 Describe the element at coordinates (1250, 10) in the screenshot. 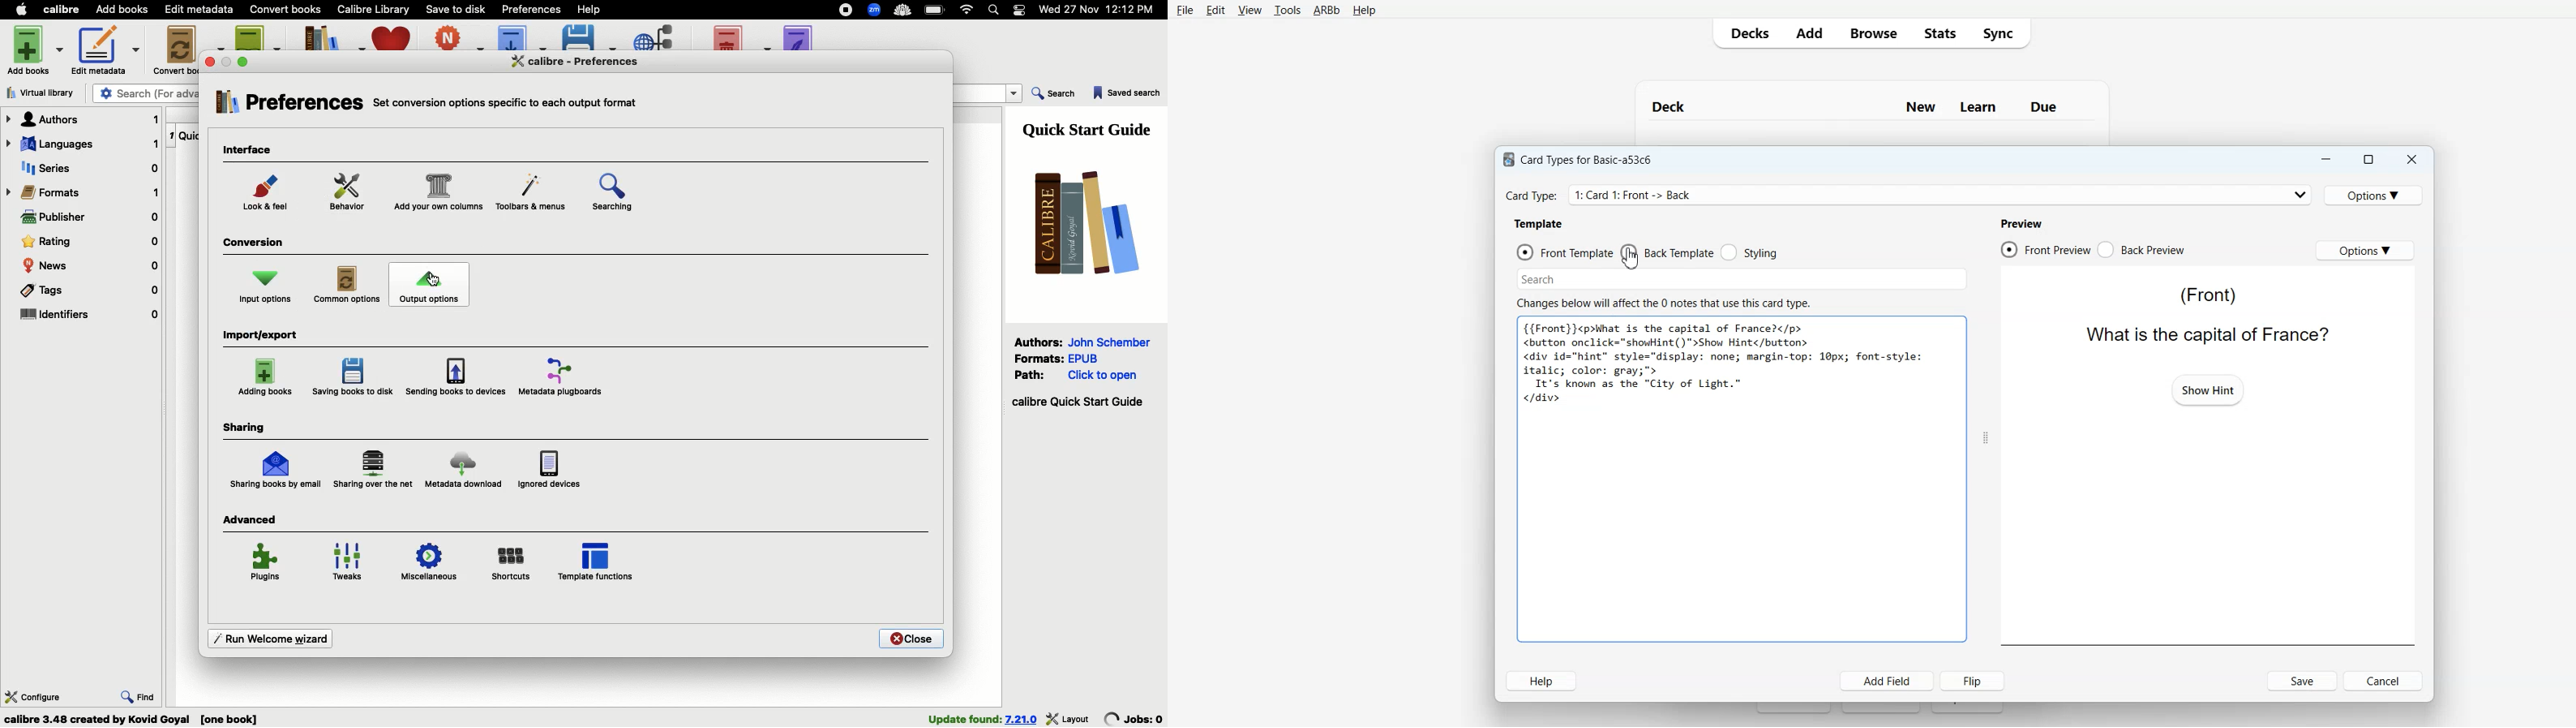

I see `View` at that location.